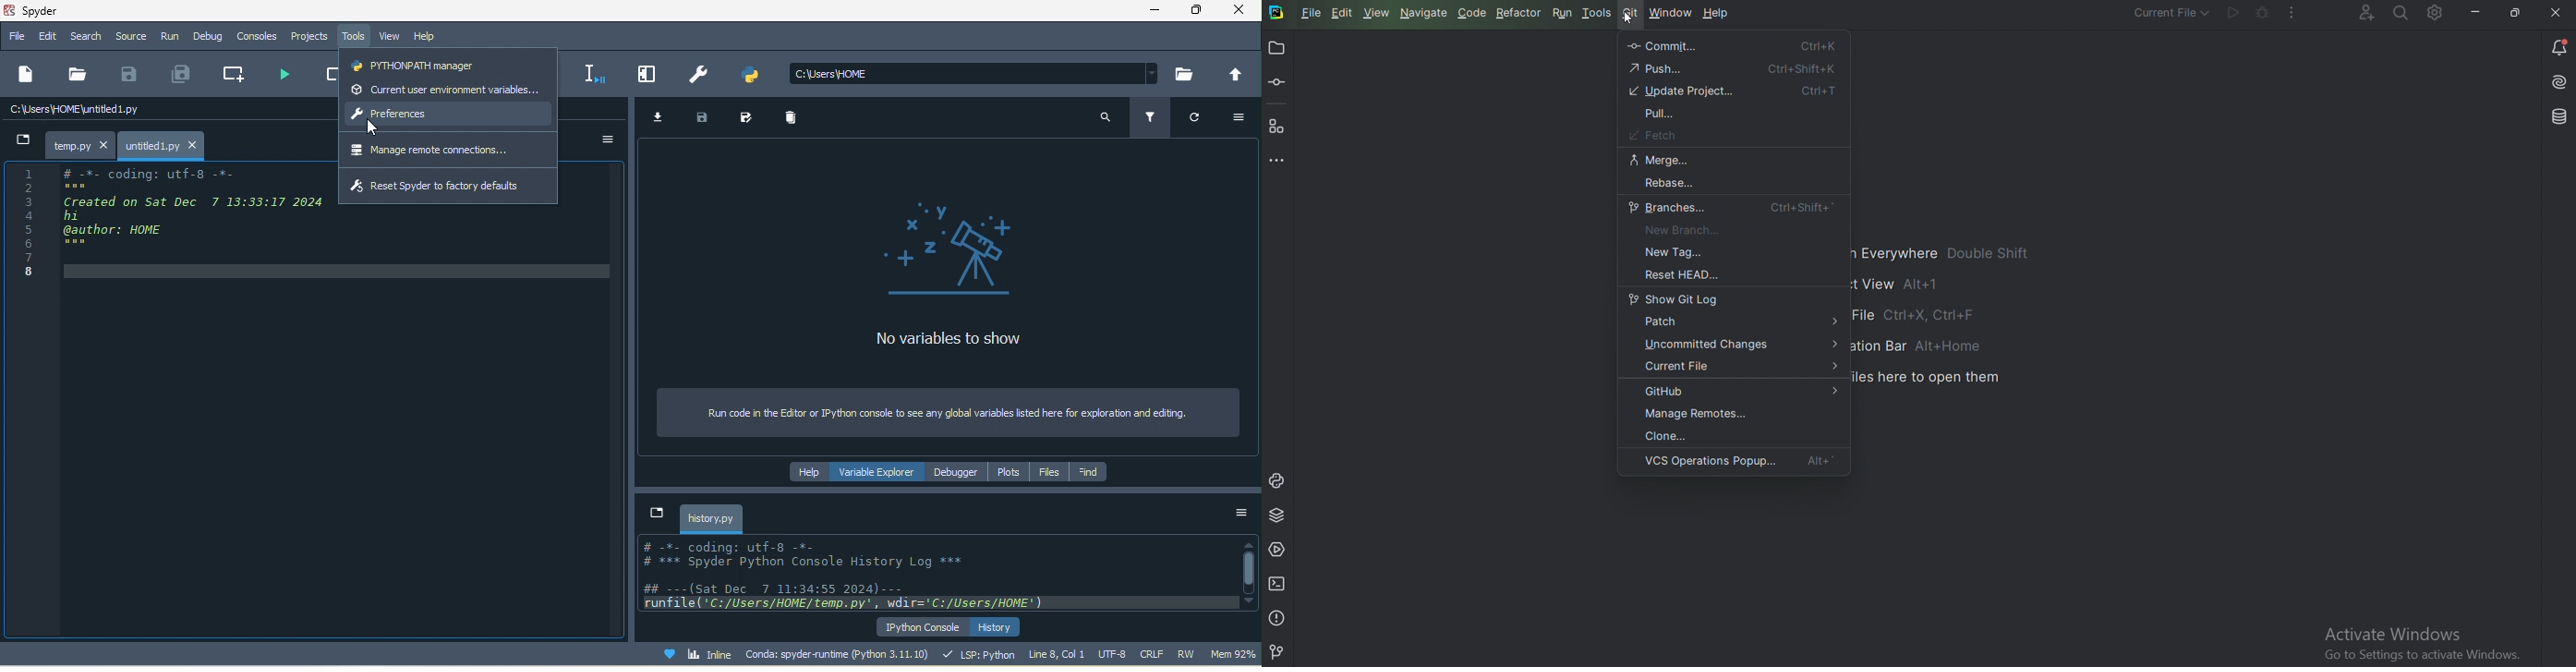 This screenshot has height=672, width=2576. I want to click on Commit, so click(1734, 46).